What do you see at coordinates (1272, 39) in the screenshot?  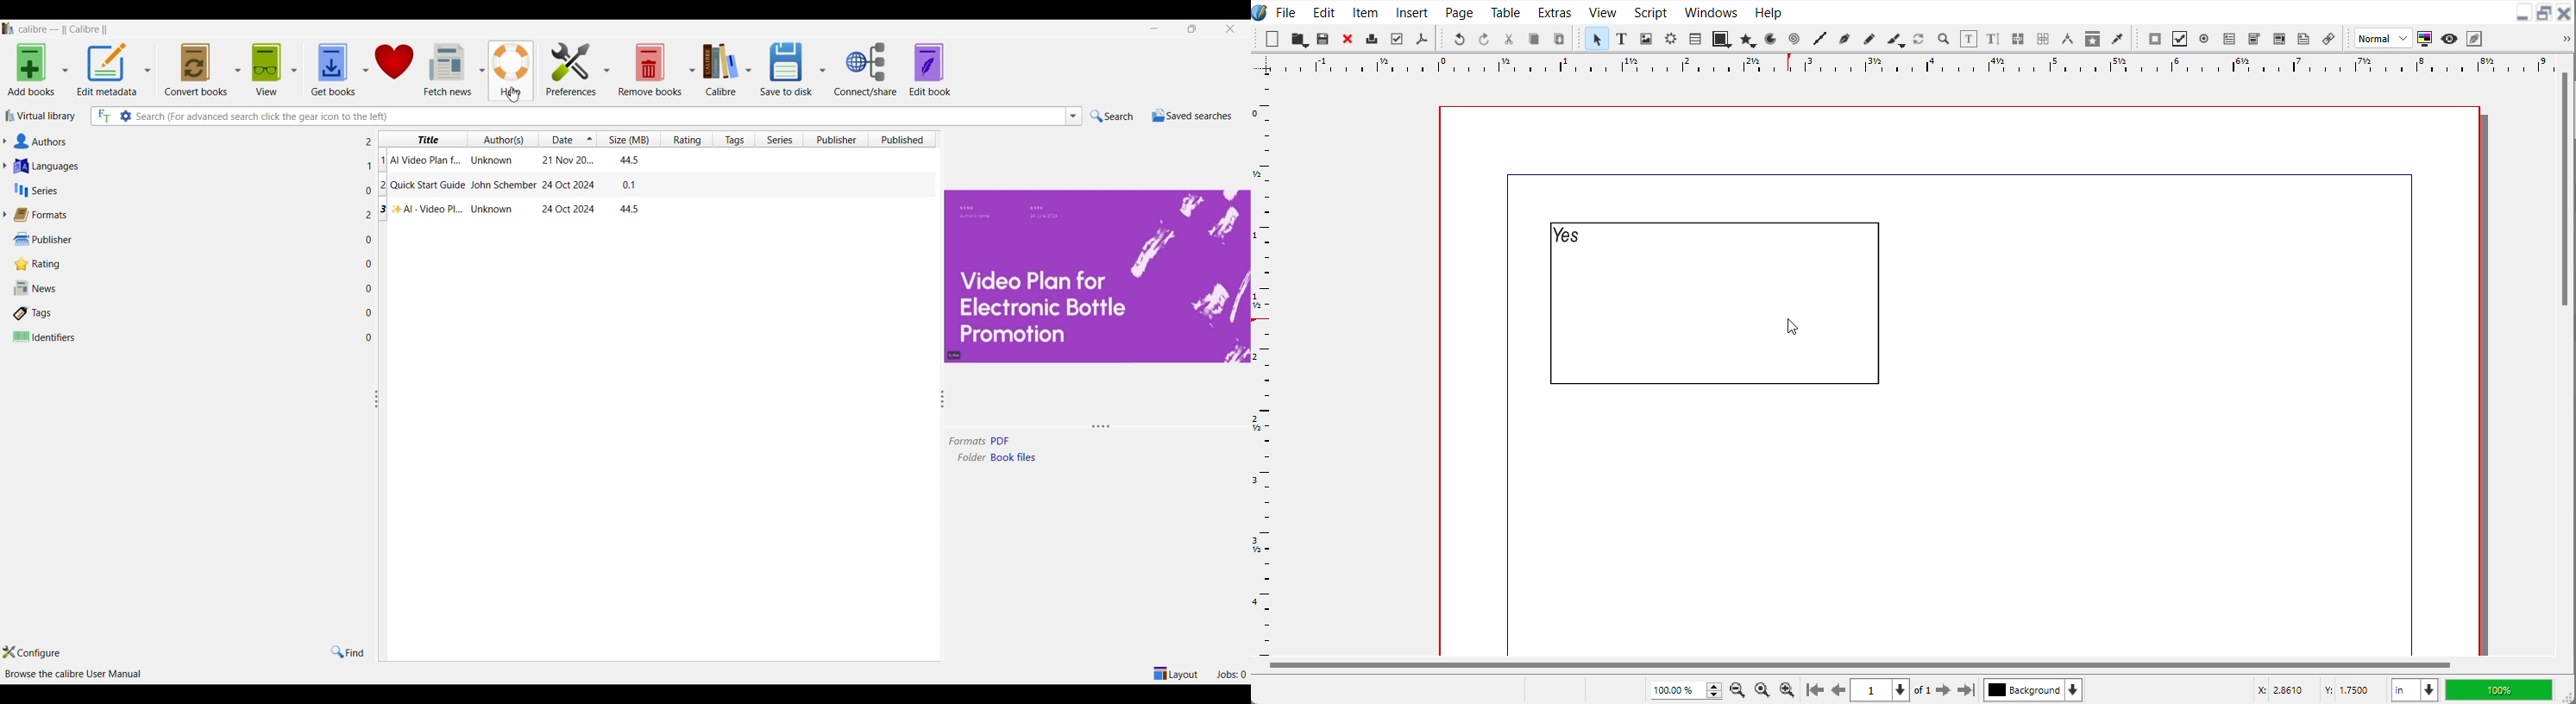 I see `New` at bounding box center [1272, 39].